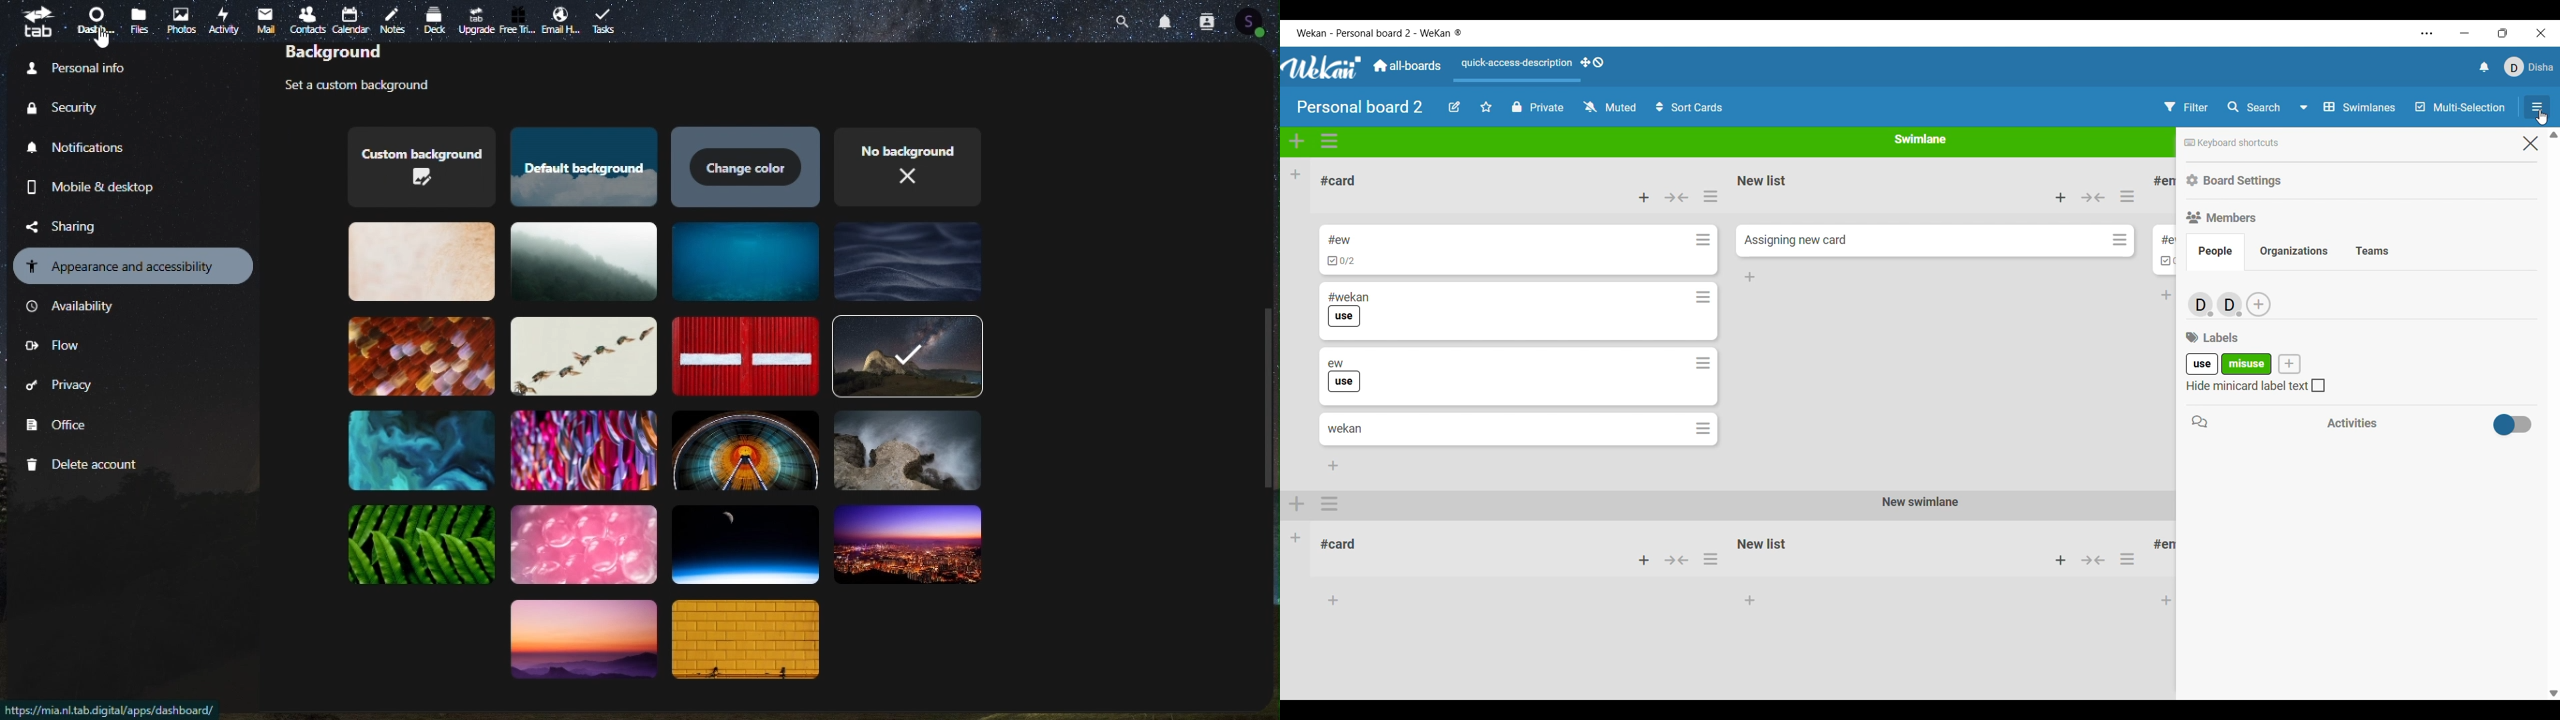  Describe the element at coordinates (2186, 107) in the screenshot. I see `Filter` at that location.